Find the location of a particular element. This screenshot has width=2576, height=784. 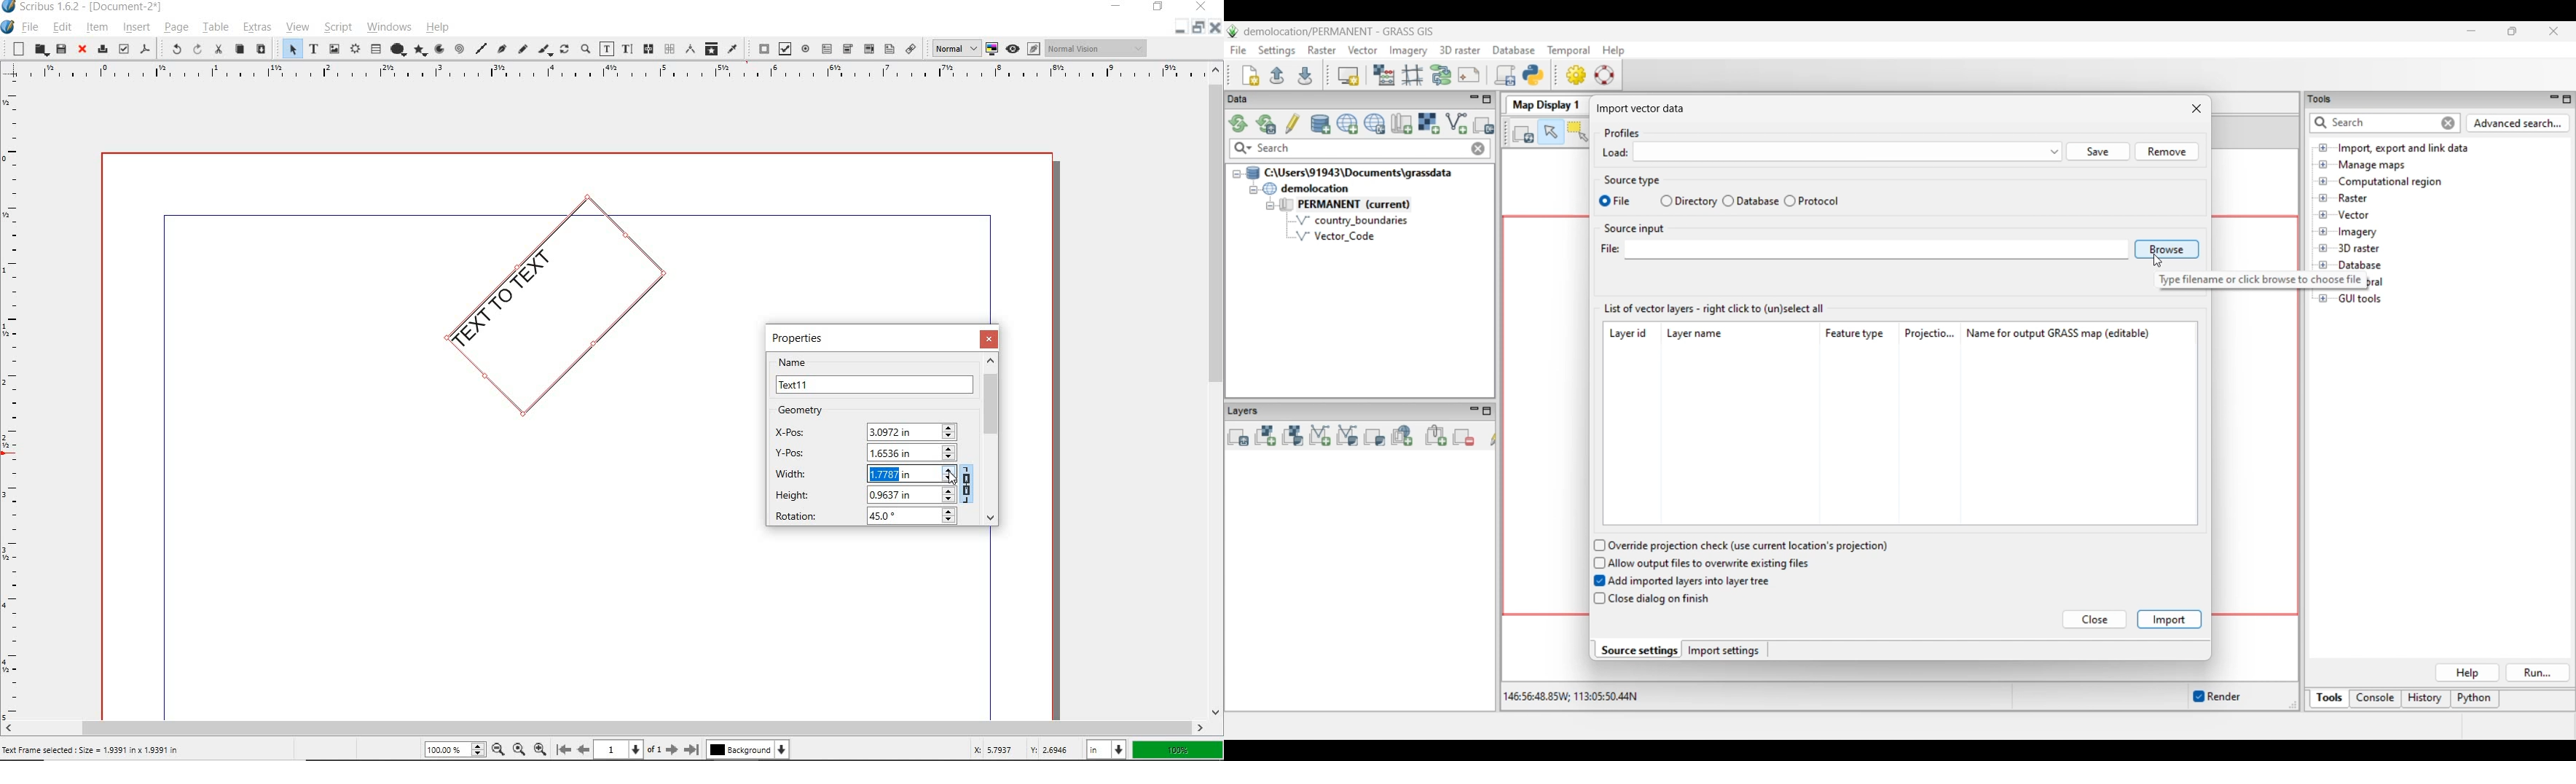

calligraphic line is located at coordinates (546, 49).